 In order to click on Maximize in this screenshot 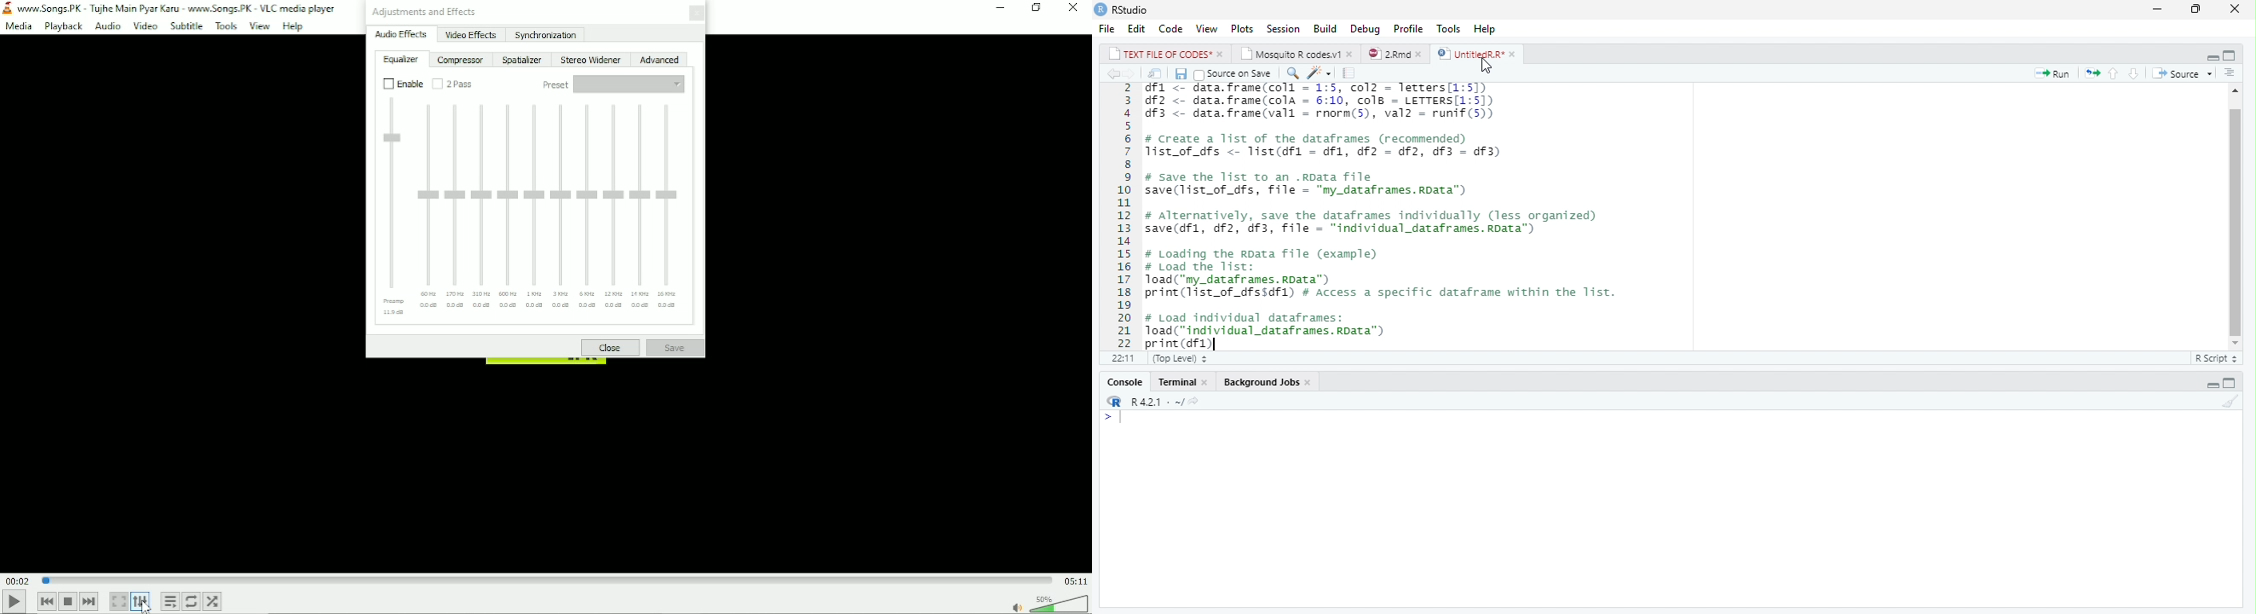, I will do `click(2199, 9)`.